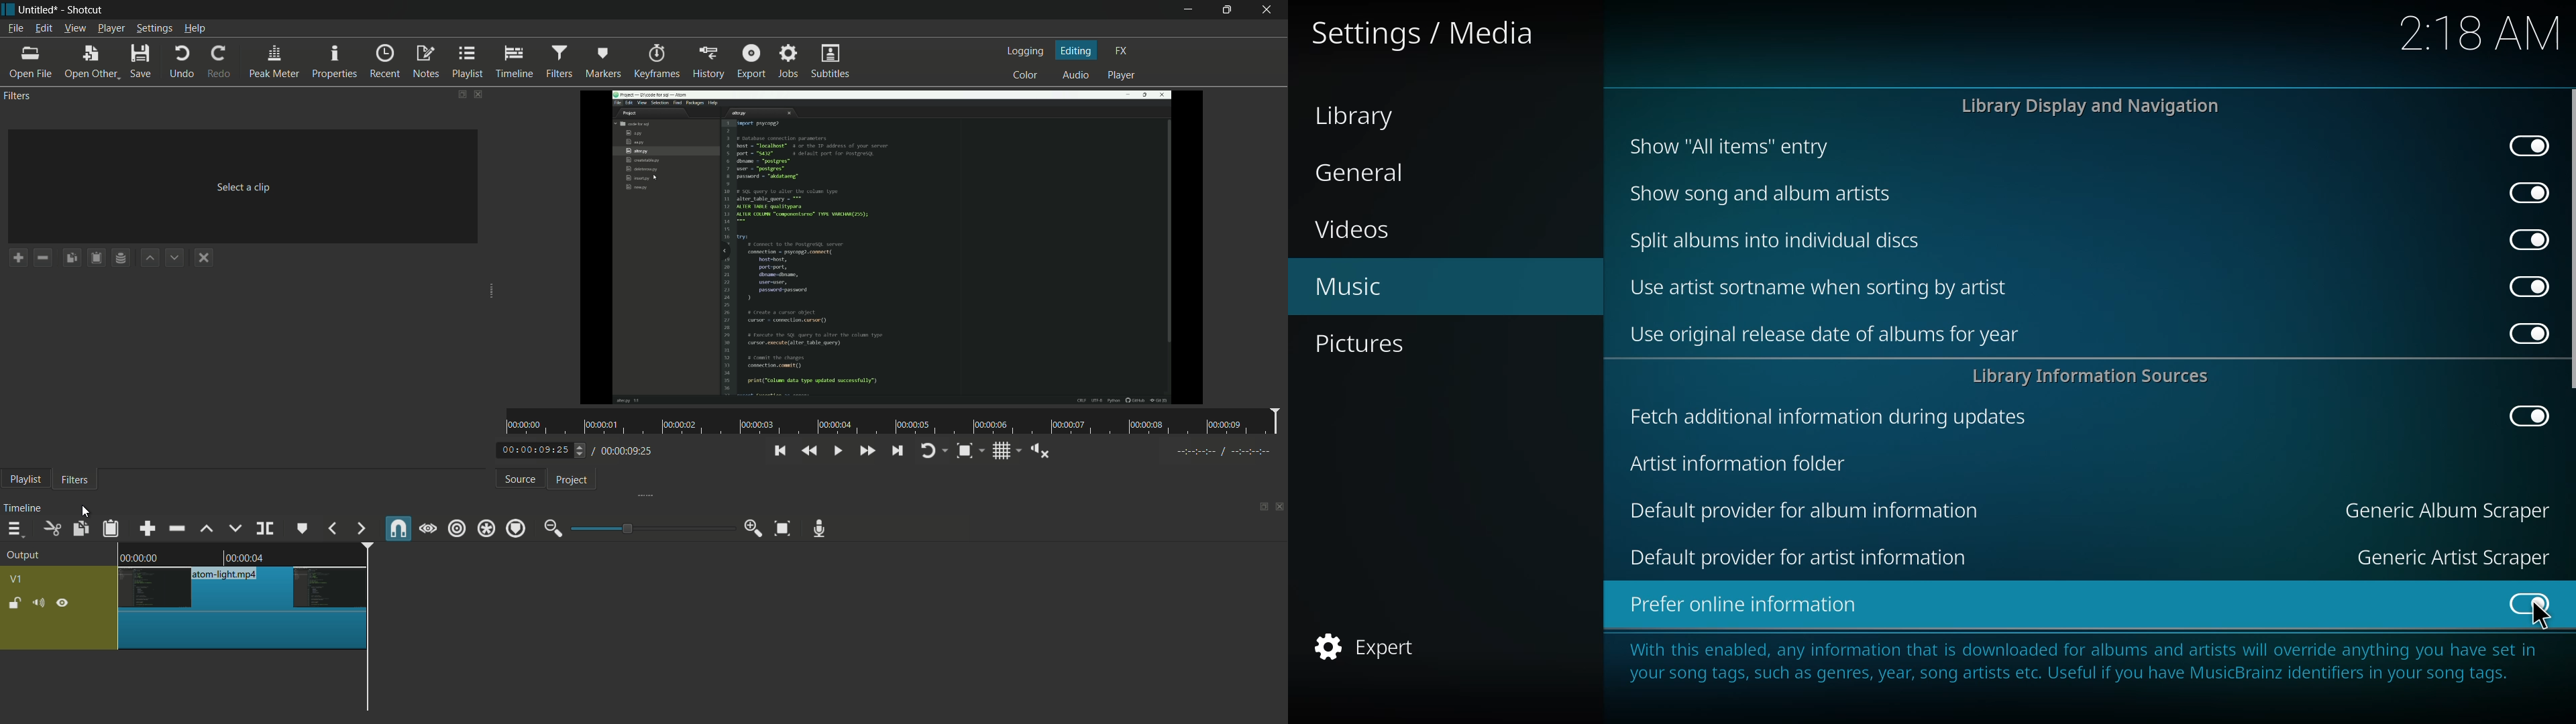 This screenshot has height=728, width=2576. What do you see at coordinates (625, 451) in the screenshot?
I see `total time` at bounding box center [625, 451].